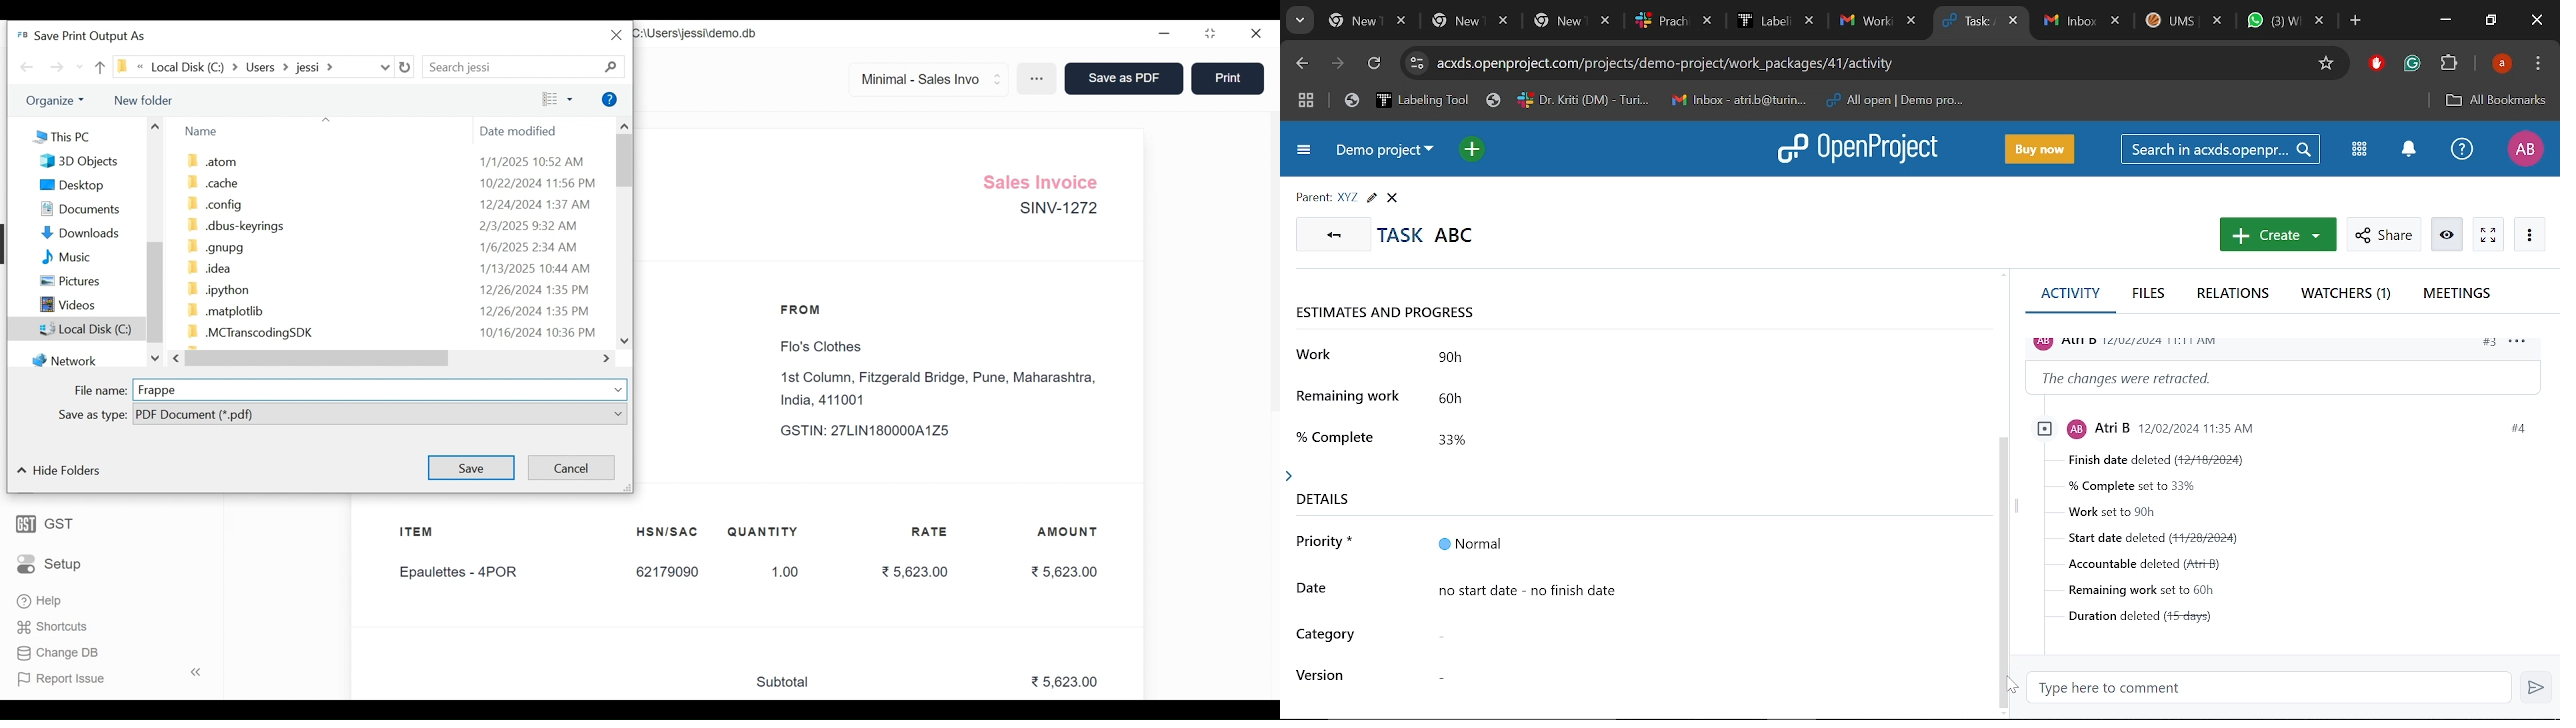  What do you see at coordinates (154, 125) in the screenshot?
I see `Scroll up` at bounding box center [154, 125].